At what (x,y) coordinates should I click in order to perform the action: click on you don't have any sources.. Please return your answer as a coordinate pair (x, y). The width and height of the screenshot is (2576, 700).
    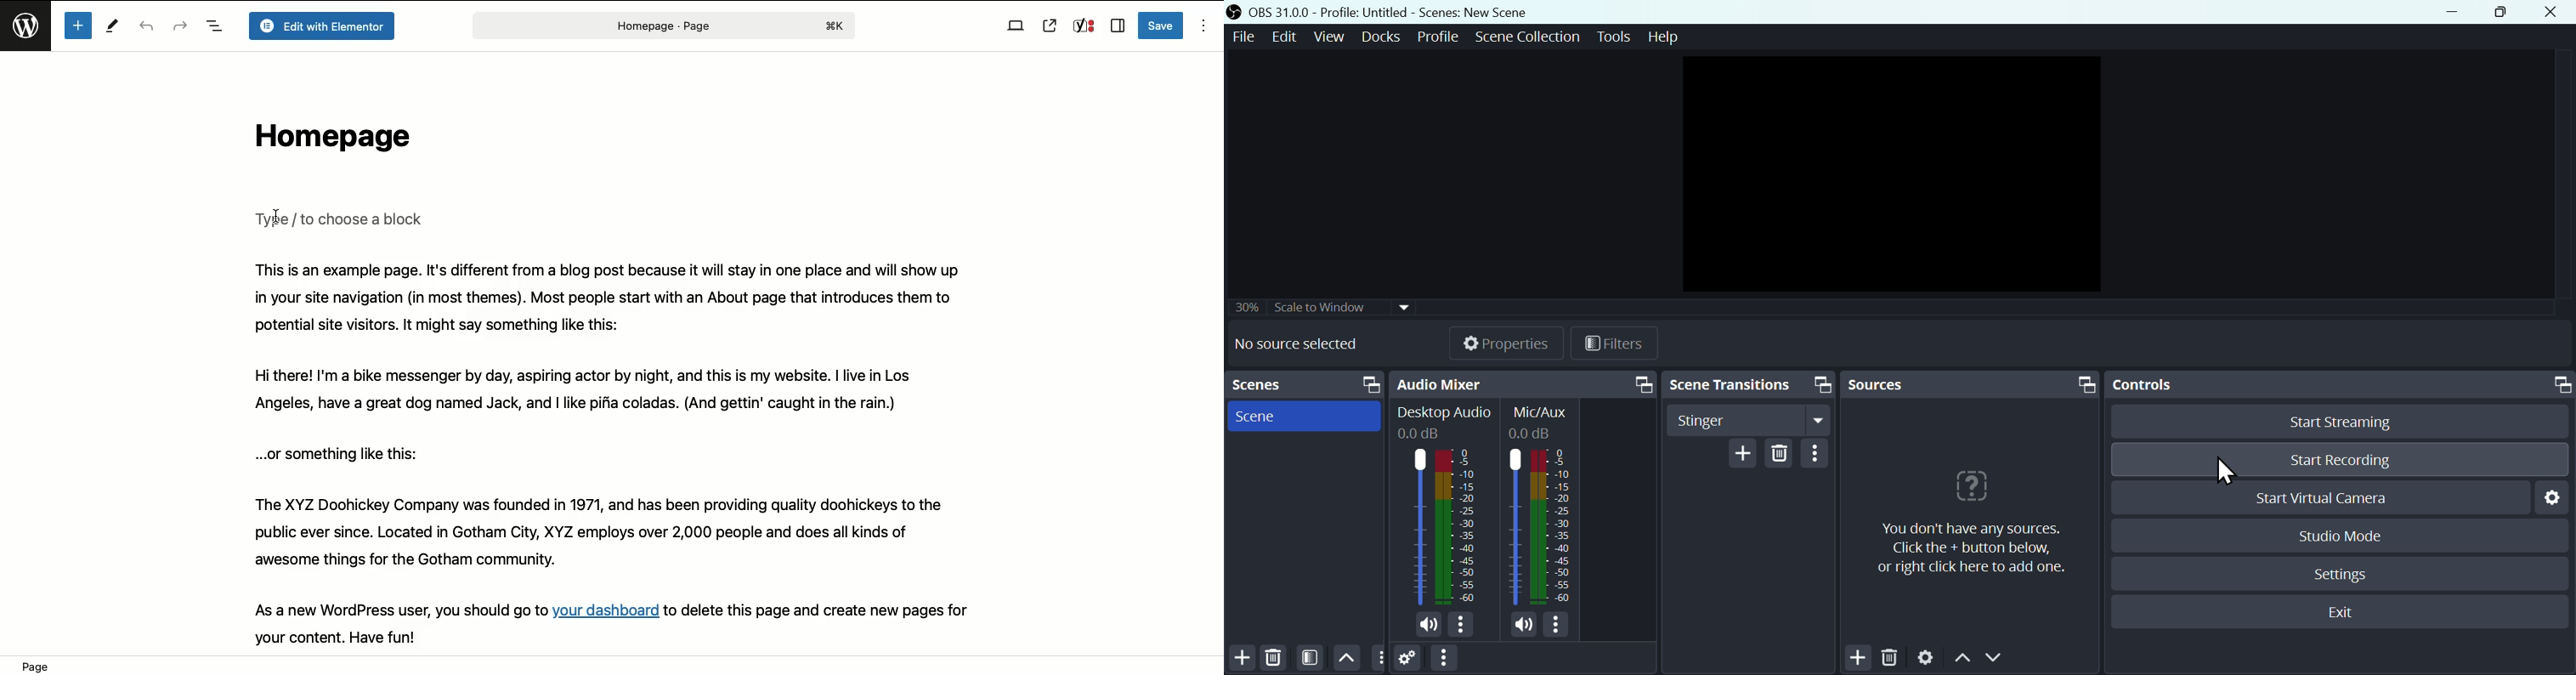
    Looking at the image, I should click on (1971, 547).